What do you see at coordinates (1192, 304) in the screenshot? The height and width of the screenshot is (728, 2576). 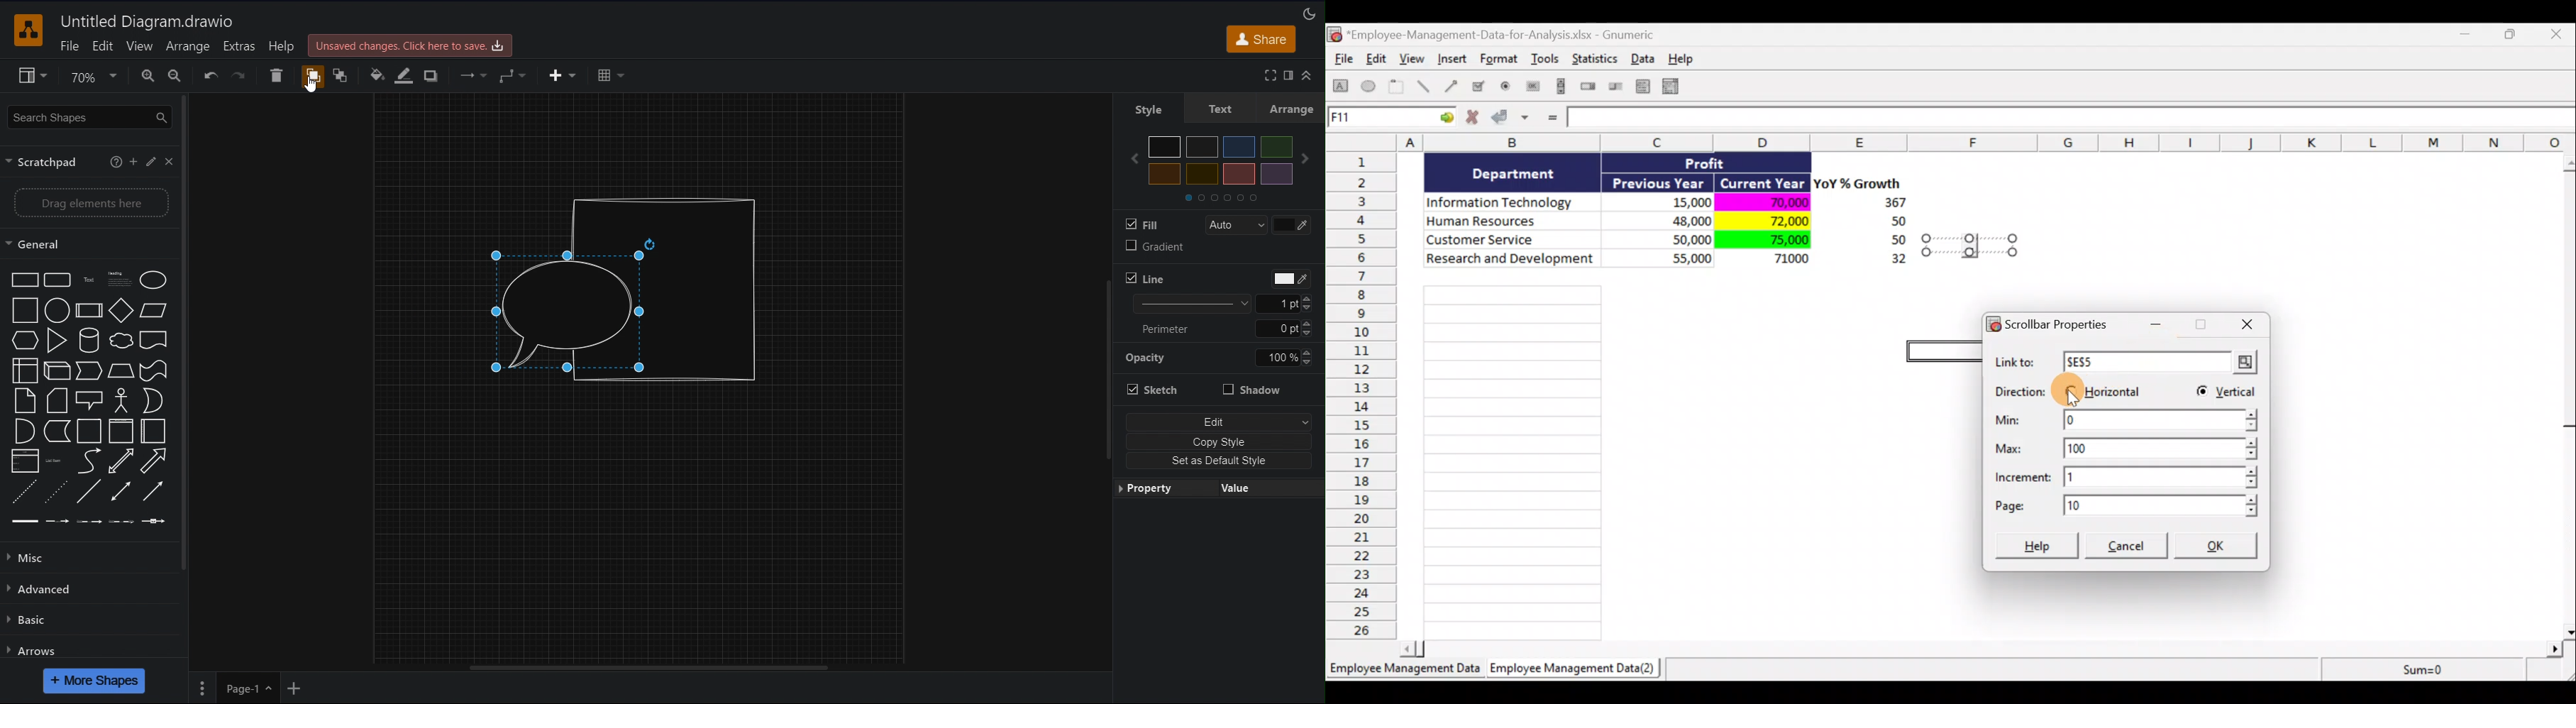 I see `Line thickness options` at bounding box center [1192, 304].